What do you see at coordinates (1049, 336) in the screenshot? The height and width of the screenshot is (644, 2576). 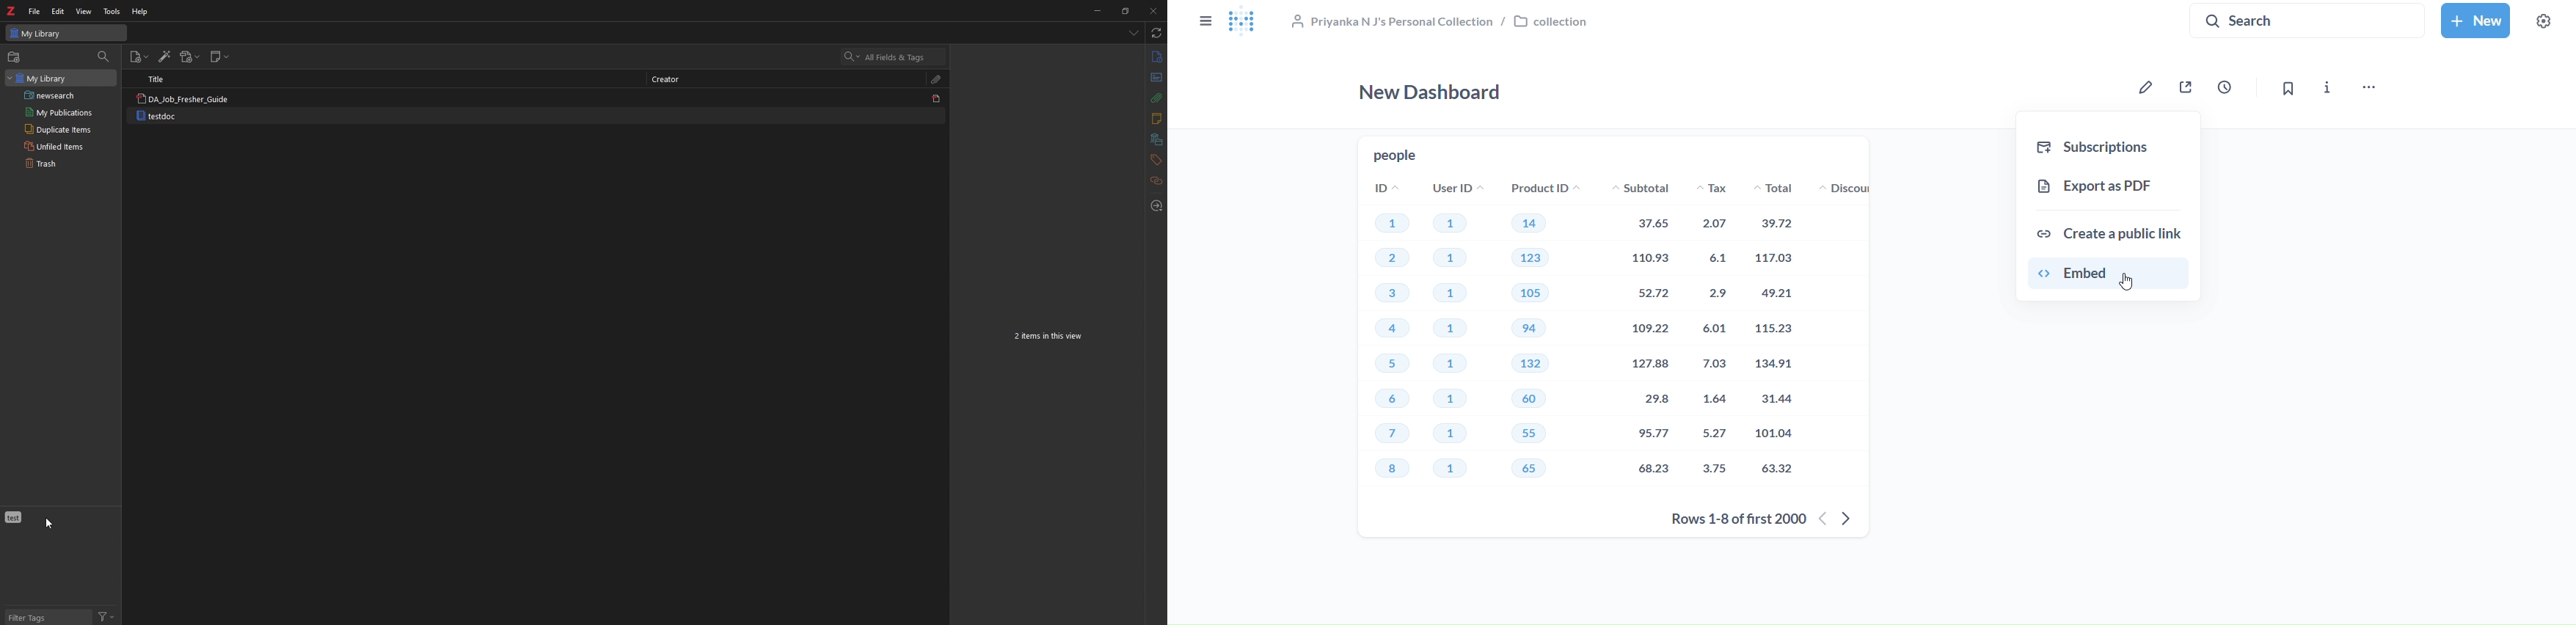 I see `2 items in view` at bounding box center [1049, 336].